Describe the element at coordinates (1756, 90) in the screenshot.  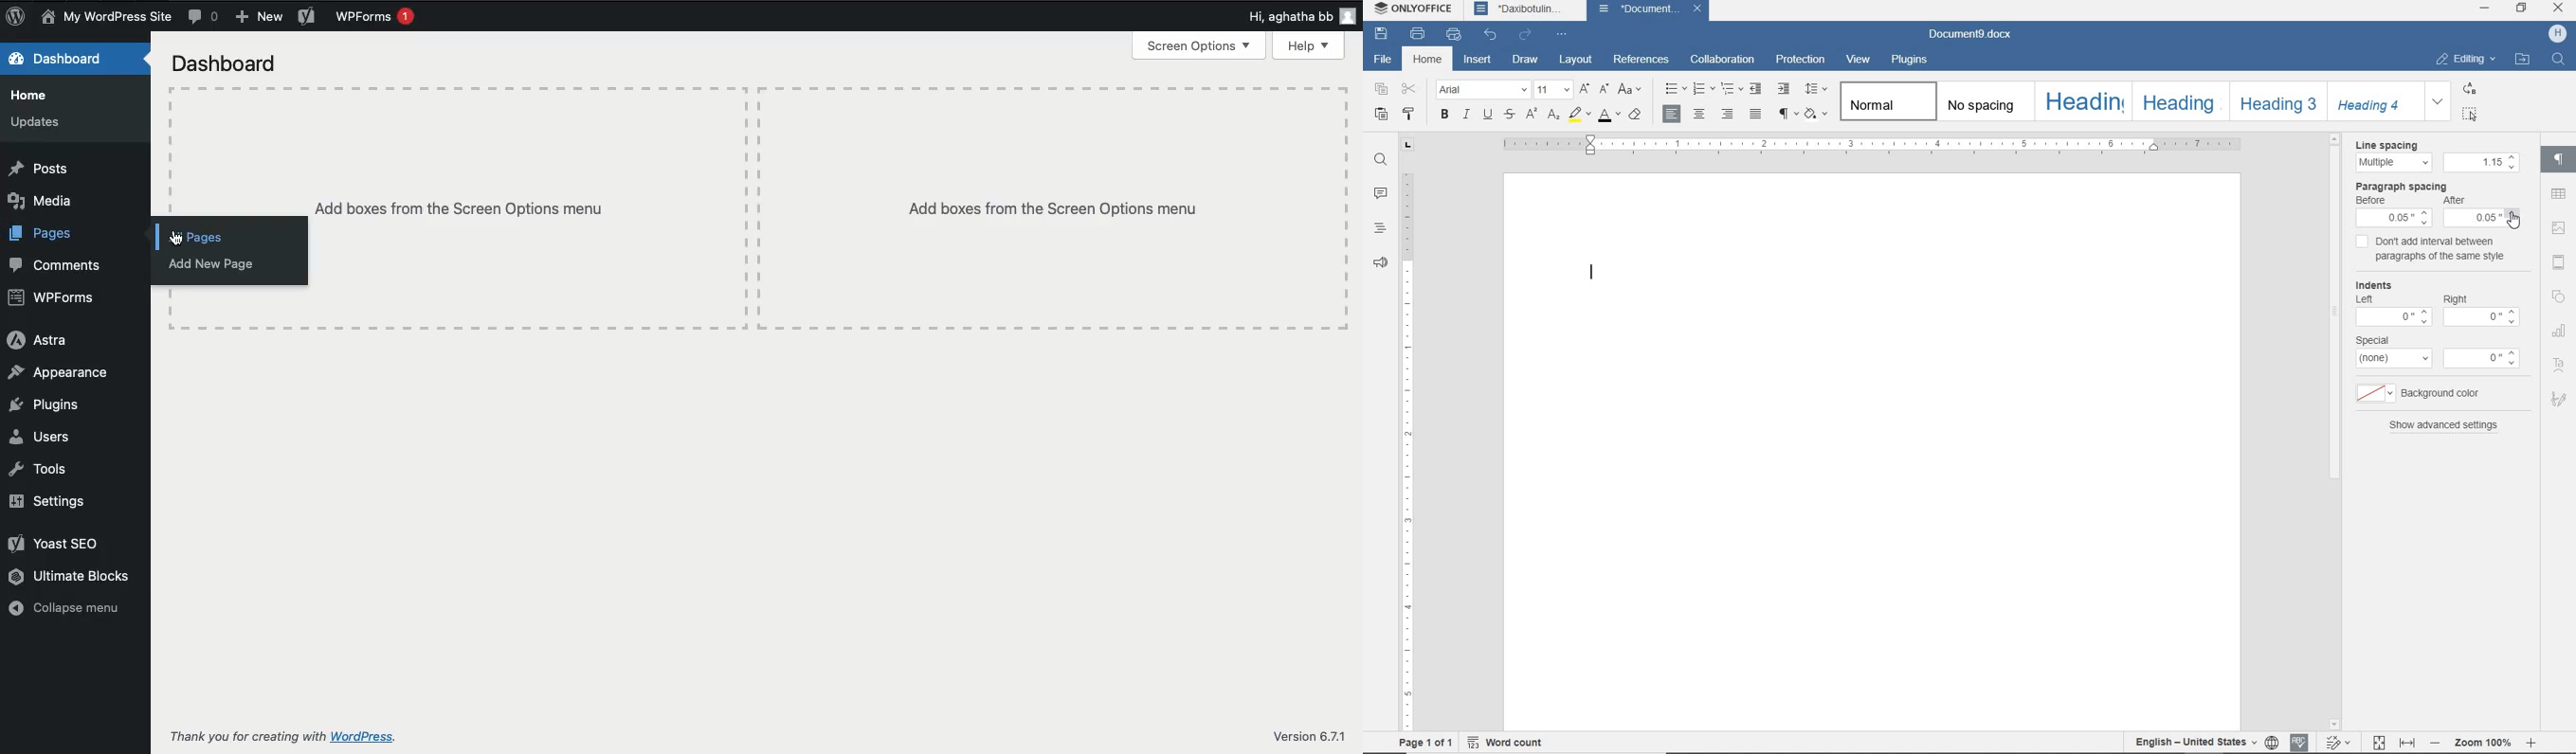
I see `decrease indent` at that location.